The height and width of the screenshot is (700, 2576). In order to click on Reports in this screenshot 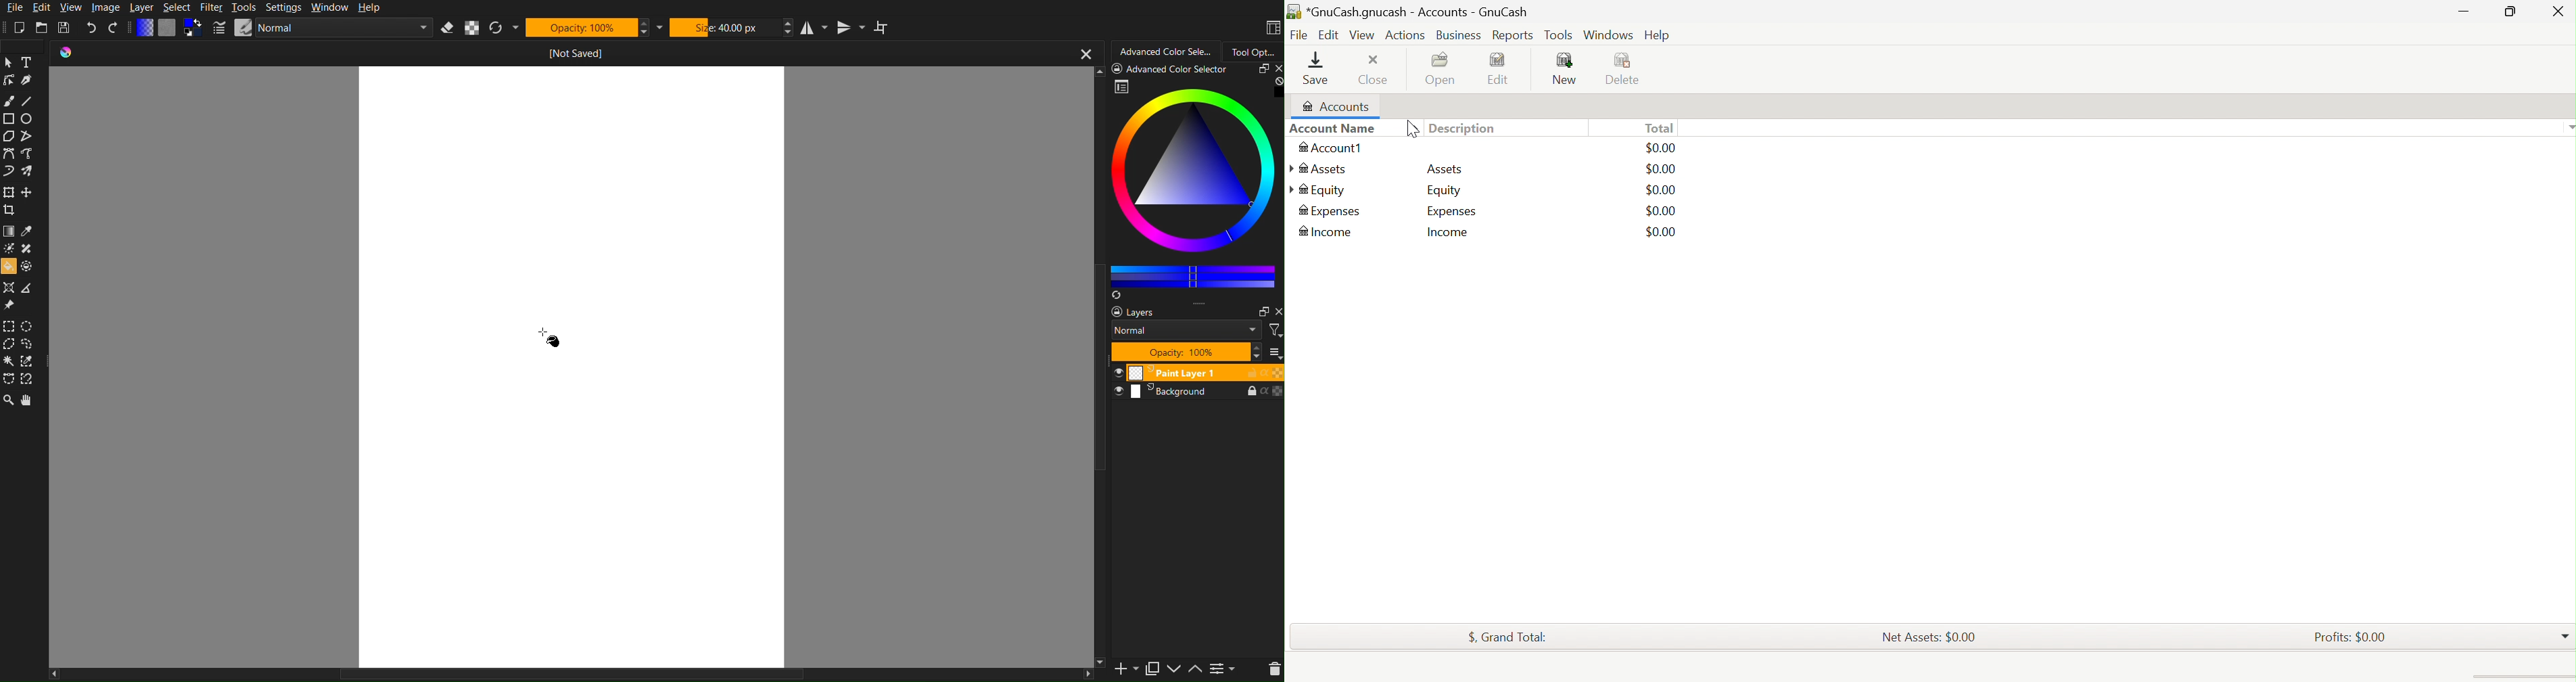, I will do `click(1512, 36)`.